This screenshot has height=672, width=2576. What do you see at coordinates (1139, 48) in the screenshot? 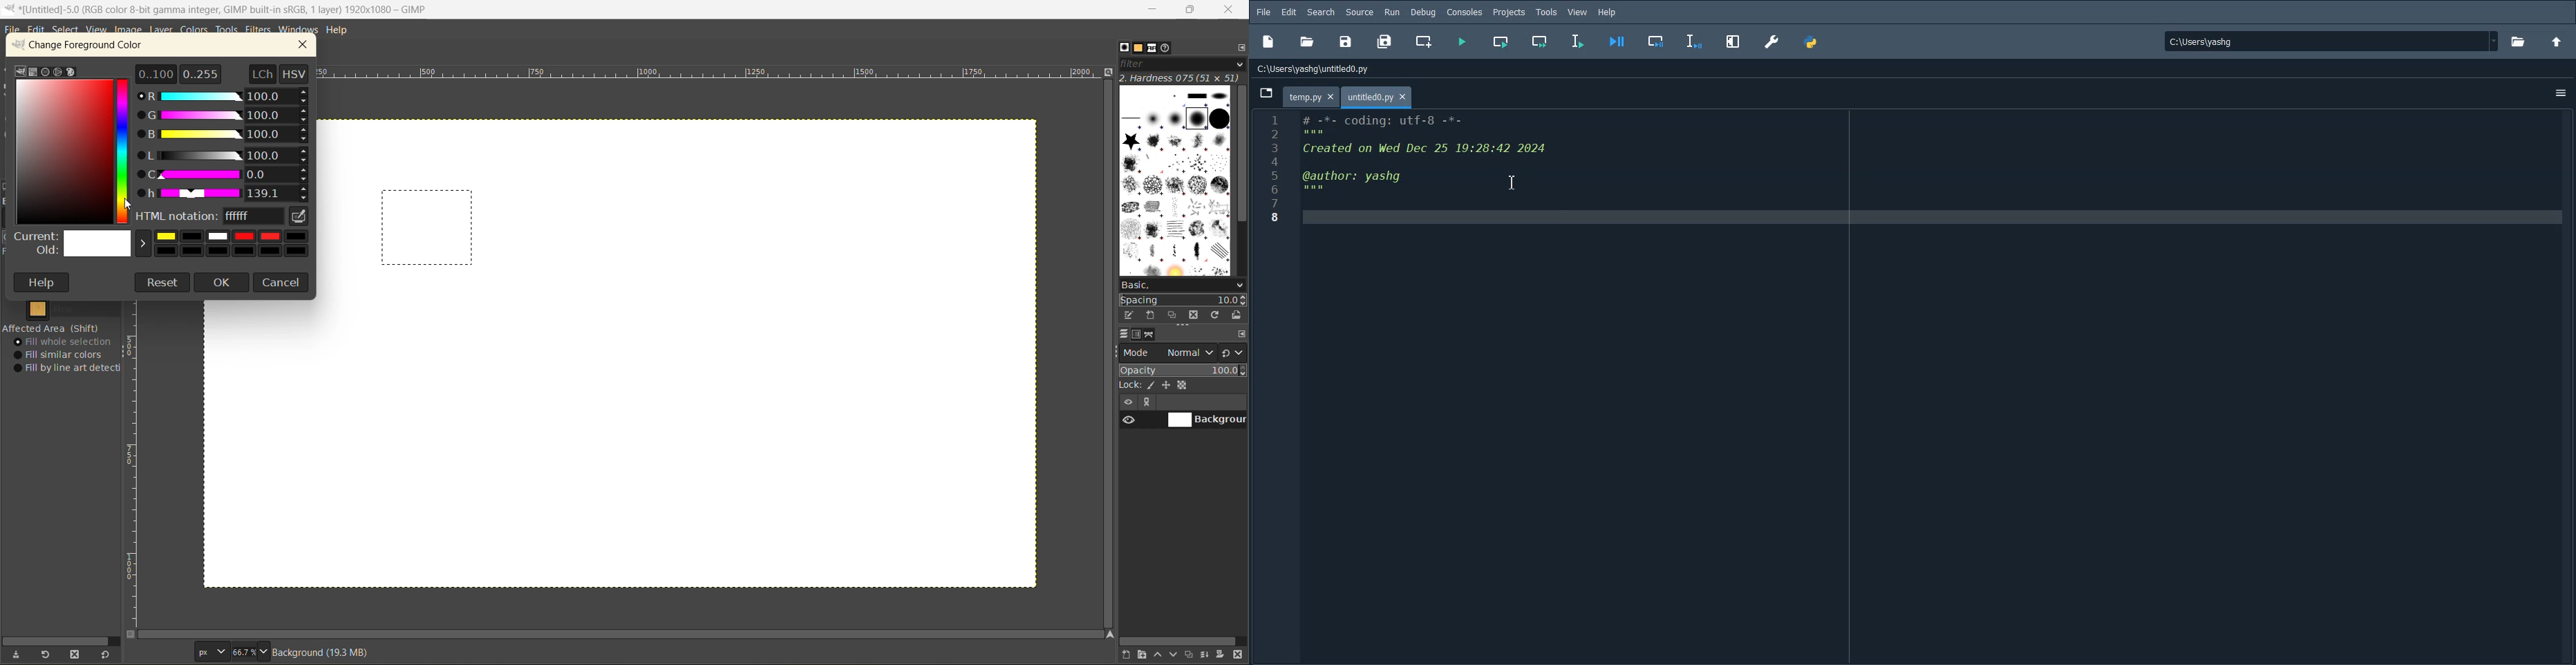
I see `patterns` at bounding box center [1139, 48].